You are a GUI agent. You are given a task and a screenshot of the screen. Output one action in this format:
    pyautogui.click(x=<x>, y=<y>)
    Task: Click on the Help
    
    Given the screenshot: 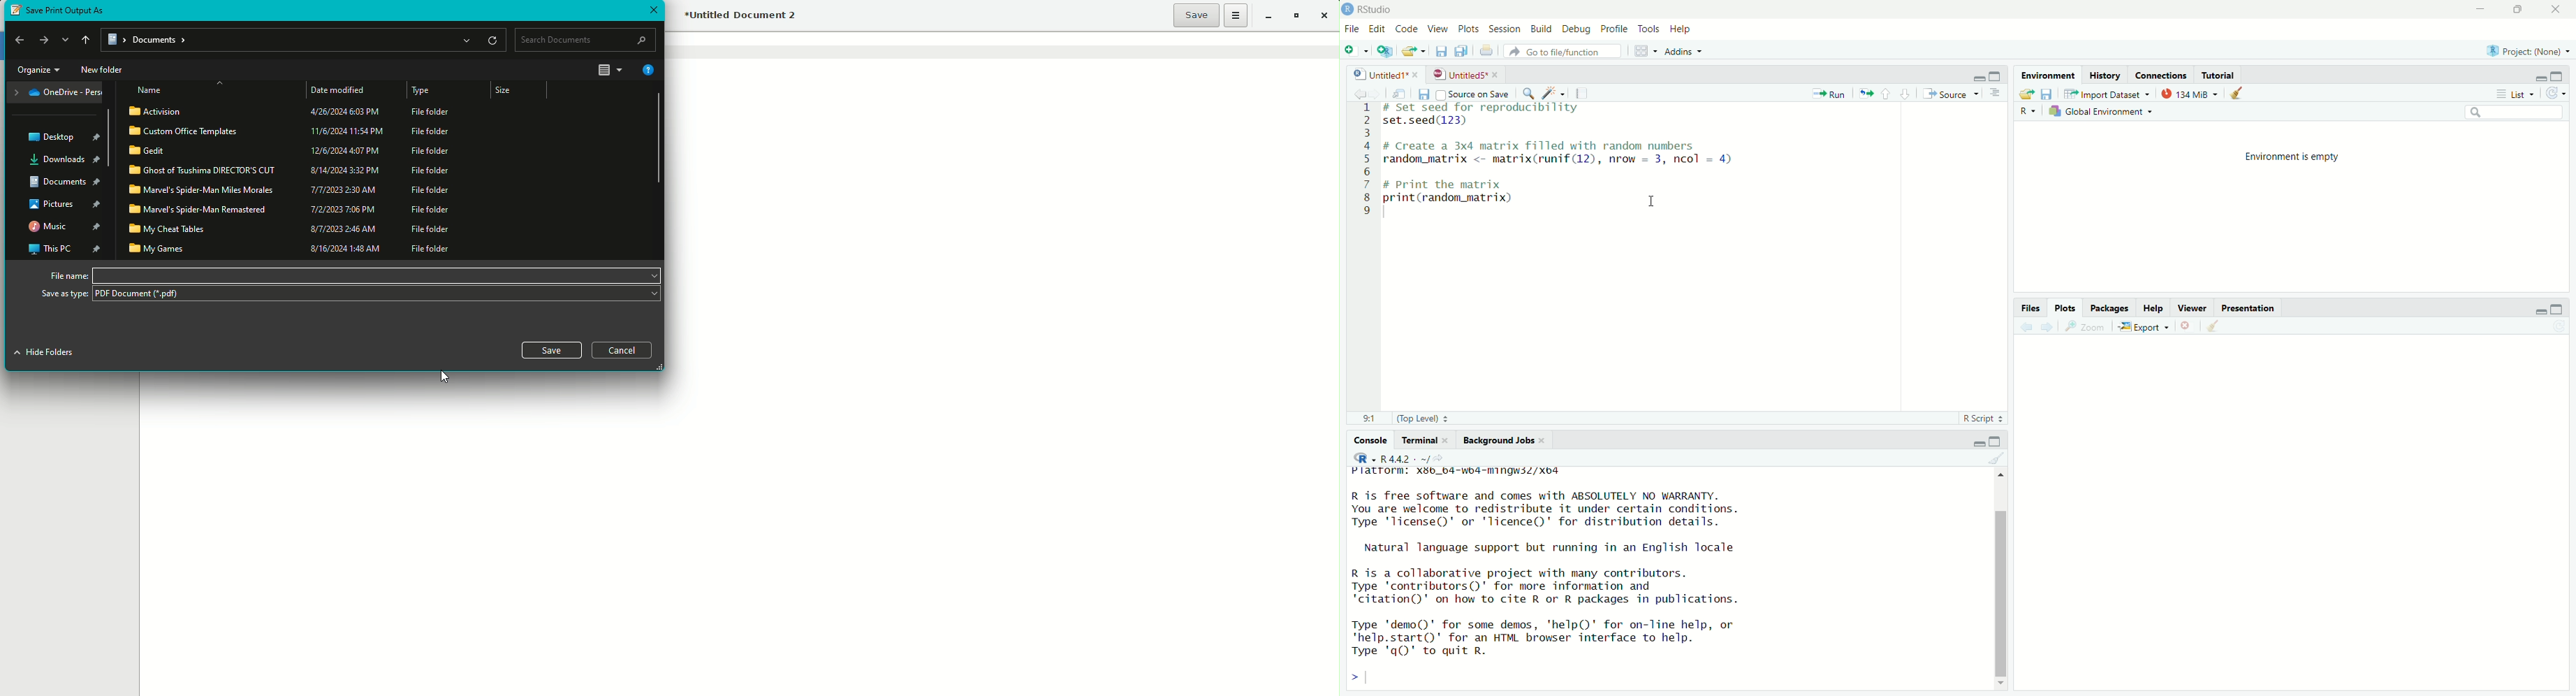 What is the action you would take?
    pyautogui.click(x=2155, y=307)
    